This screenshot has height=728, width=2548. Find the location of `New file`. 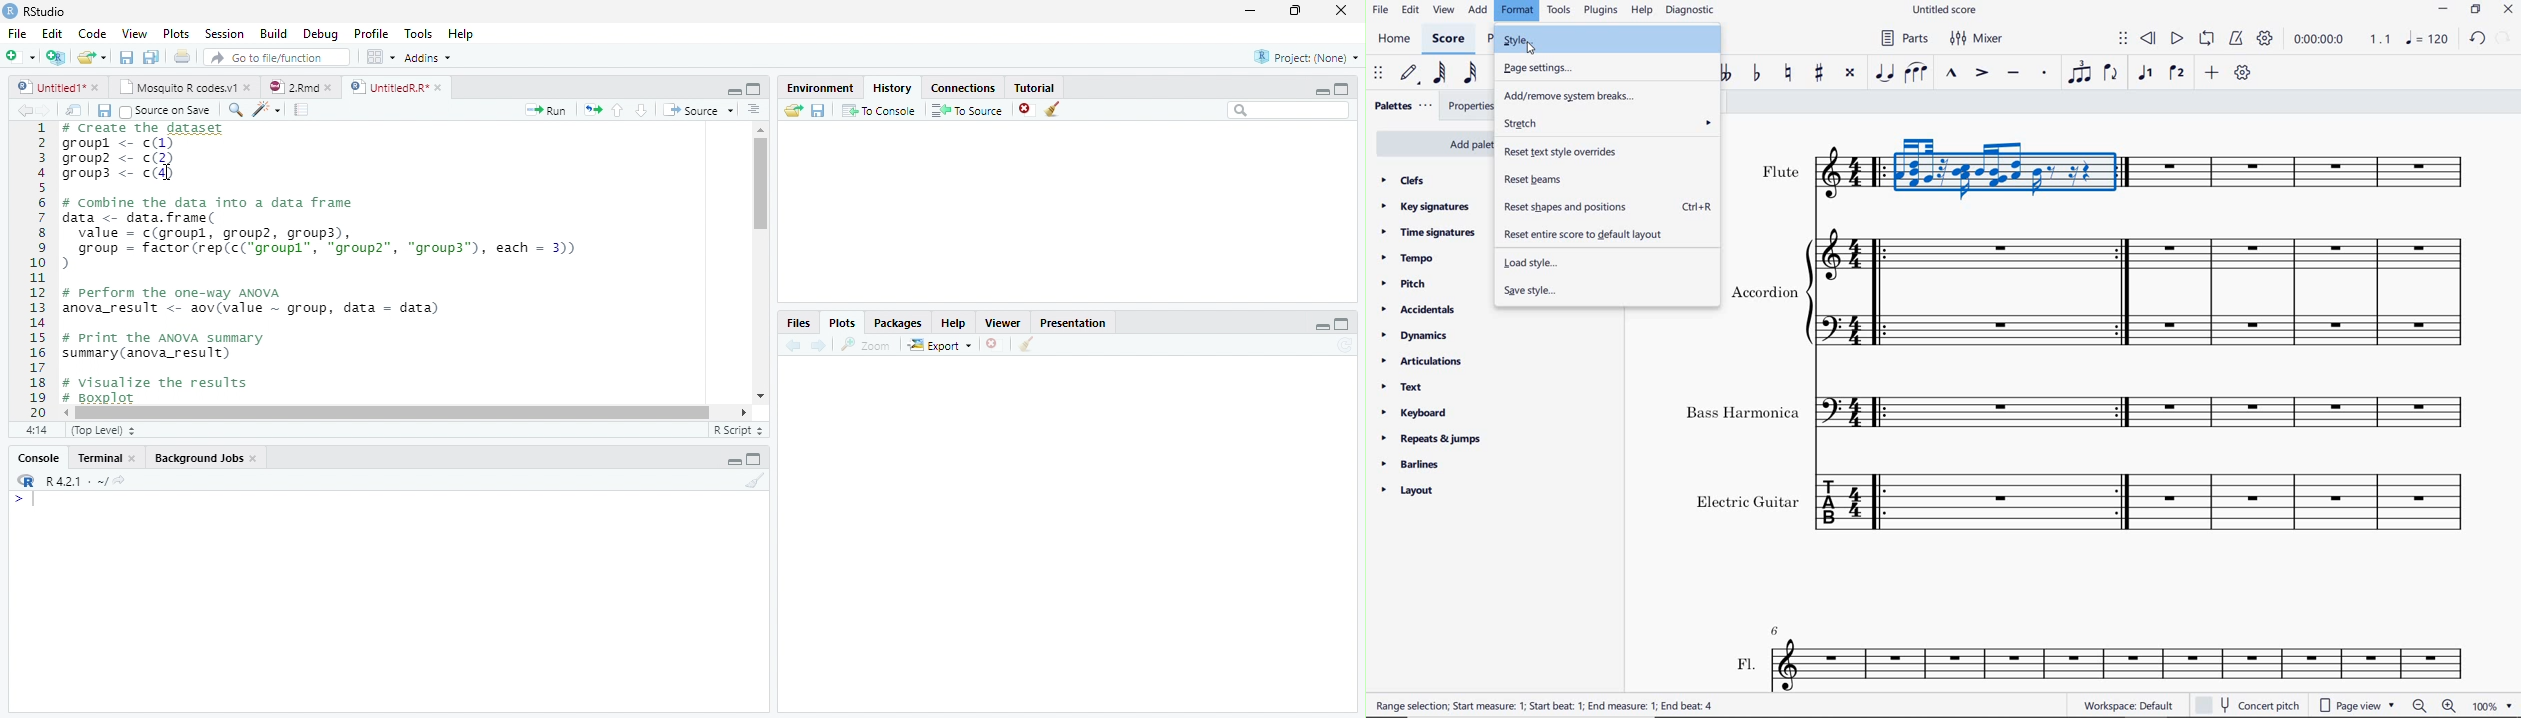

New file is located at coordinates (19, 56).